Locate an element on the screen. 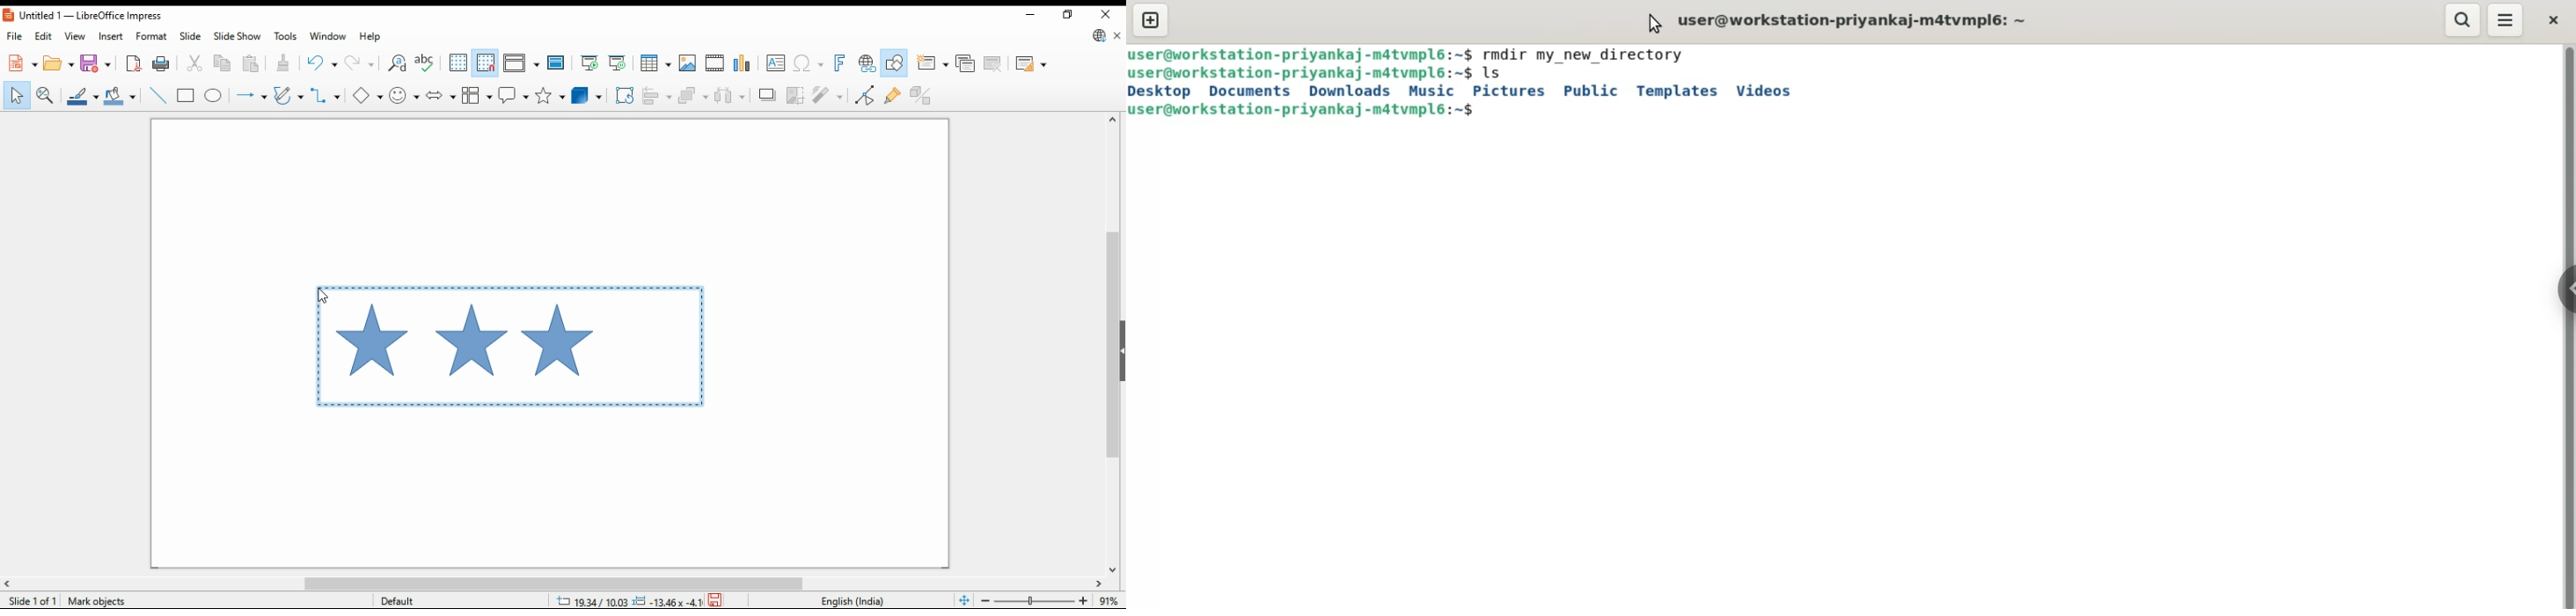 The height and width of the screenshot is (616, 2576). align objects is located at coordinates (658, 96).